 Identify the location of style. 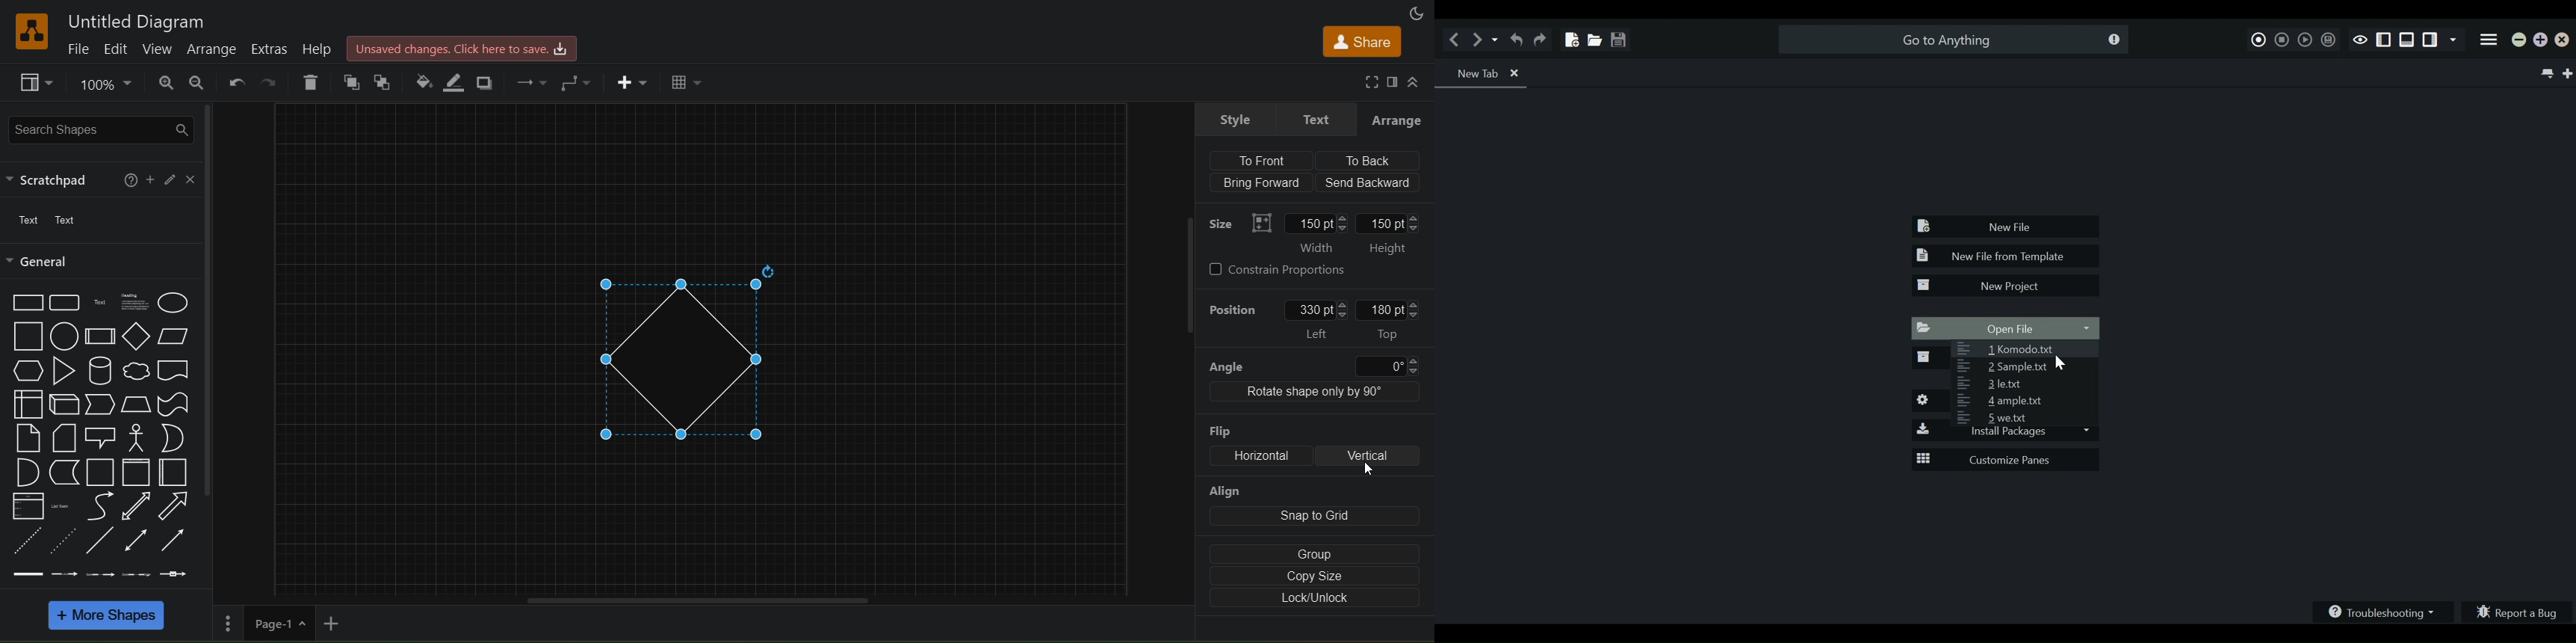
(1231, 120).